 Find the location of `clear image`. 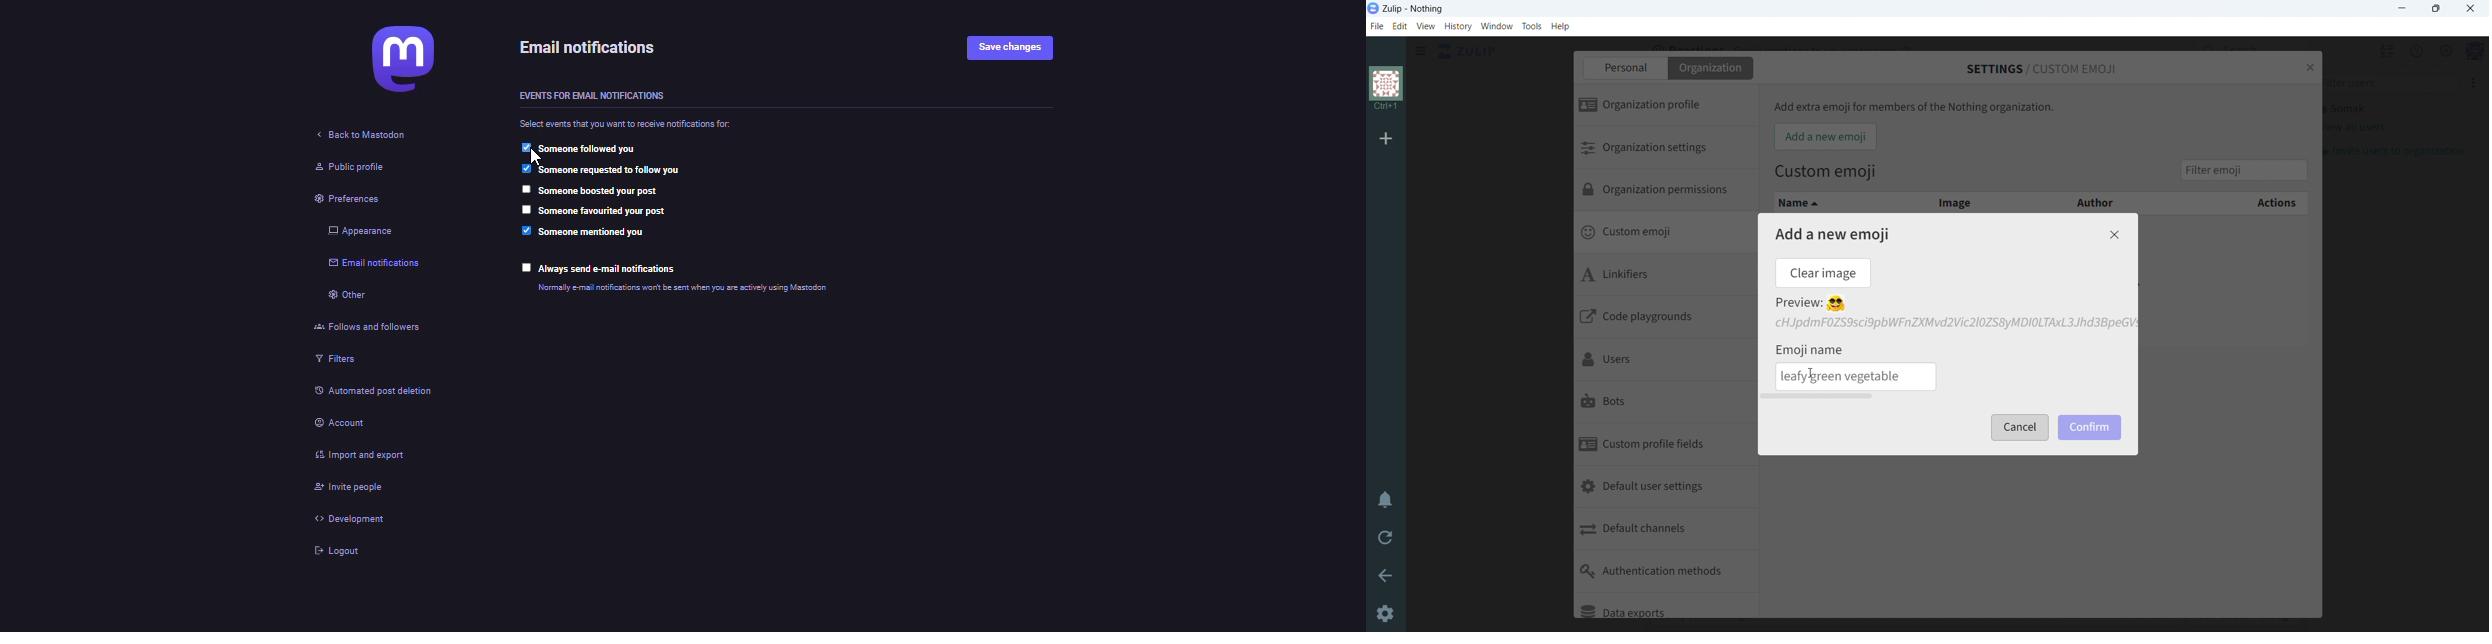

clear image is located at coordinates (1822, 273).